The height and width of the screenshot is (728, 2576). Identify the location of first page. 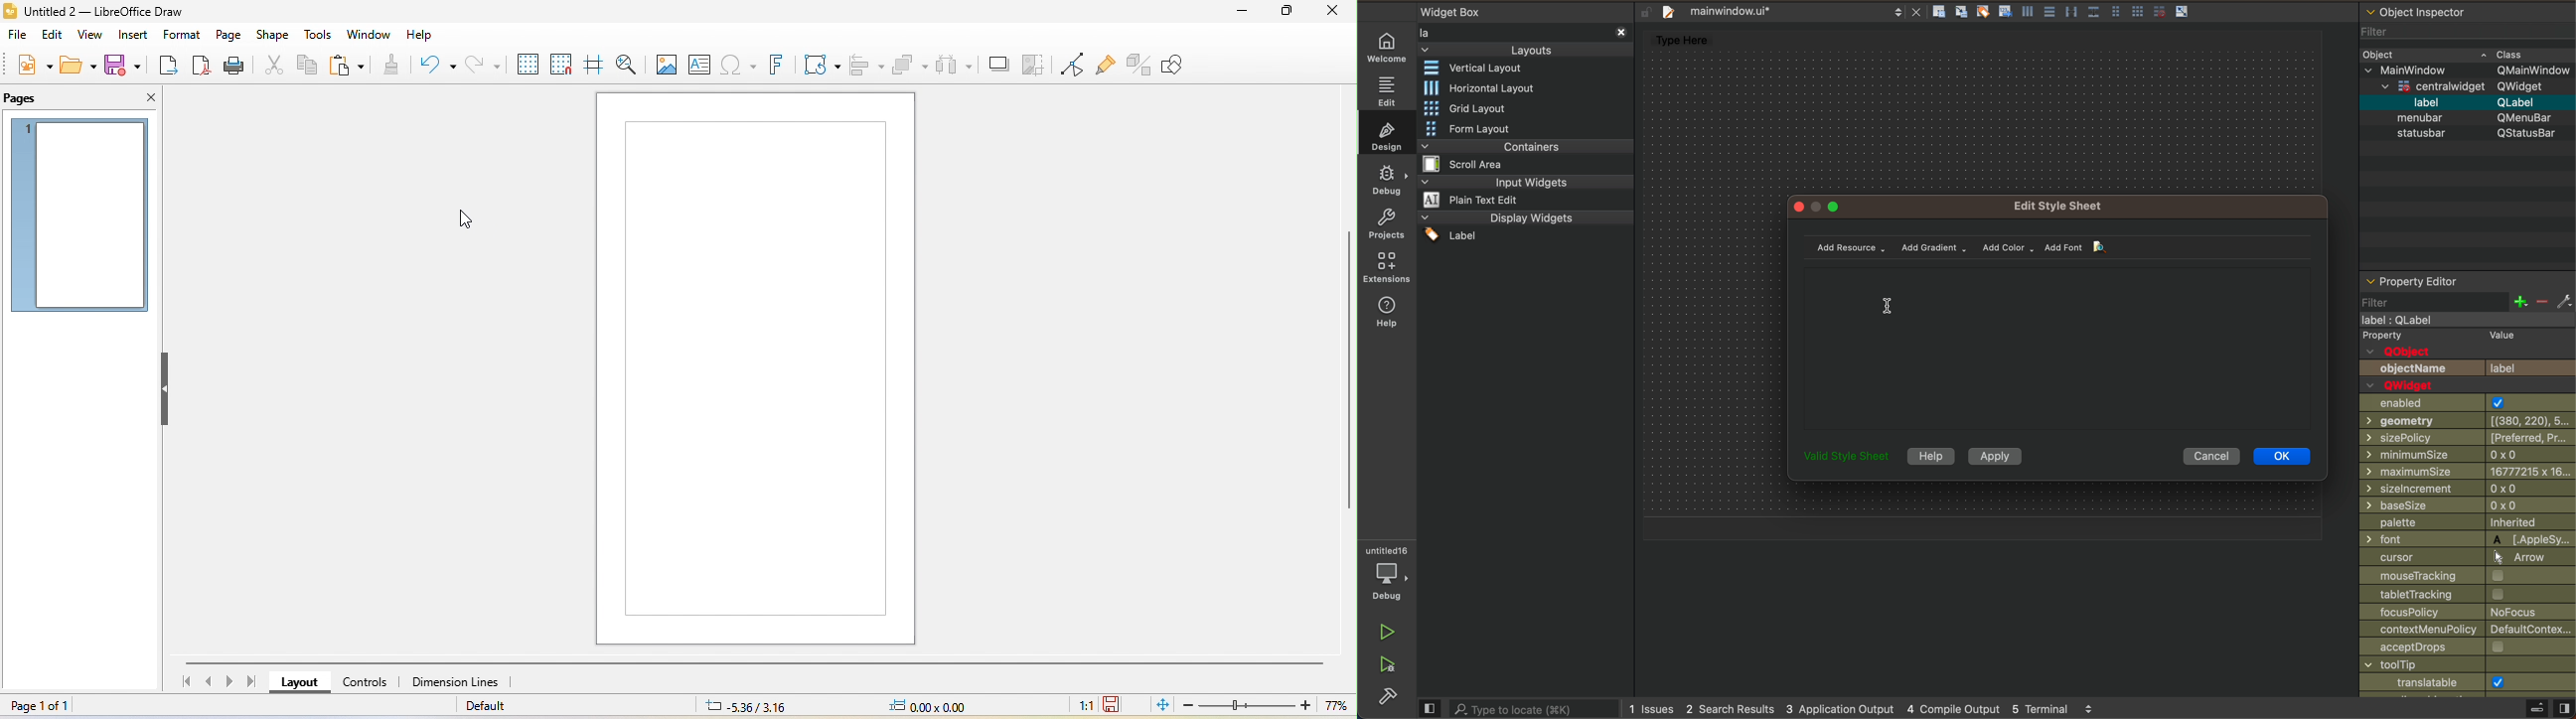
(184, 684).